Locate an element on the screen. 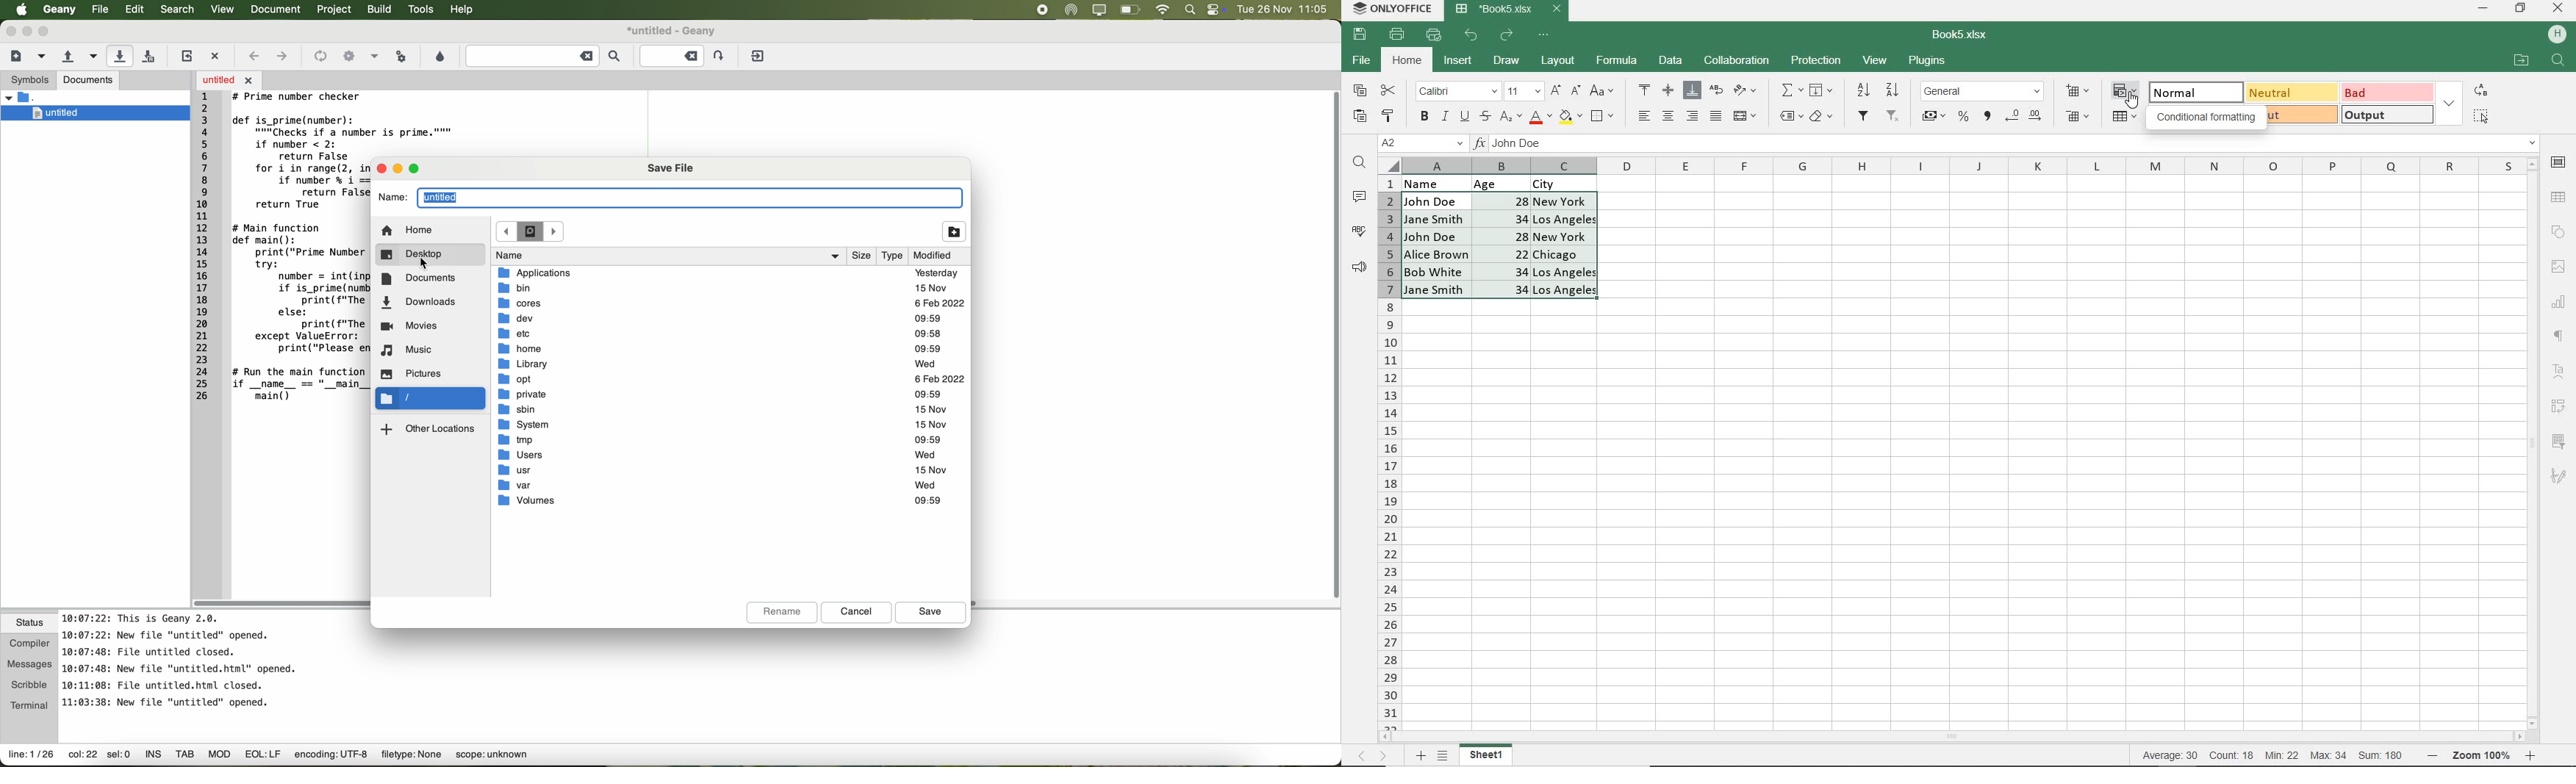 This screenshot has height=784, width=2576. reload the current file from disk is located at coordinates (186, 56).